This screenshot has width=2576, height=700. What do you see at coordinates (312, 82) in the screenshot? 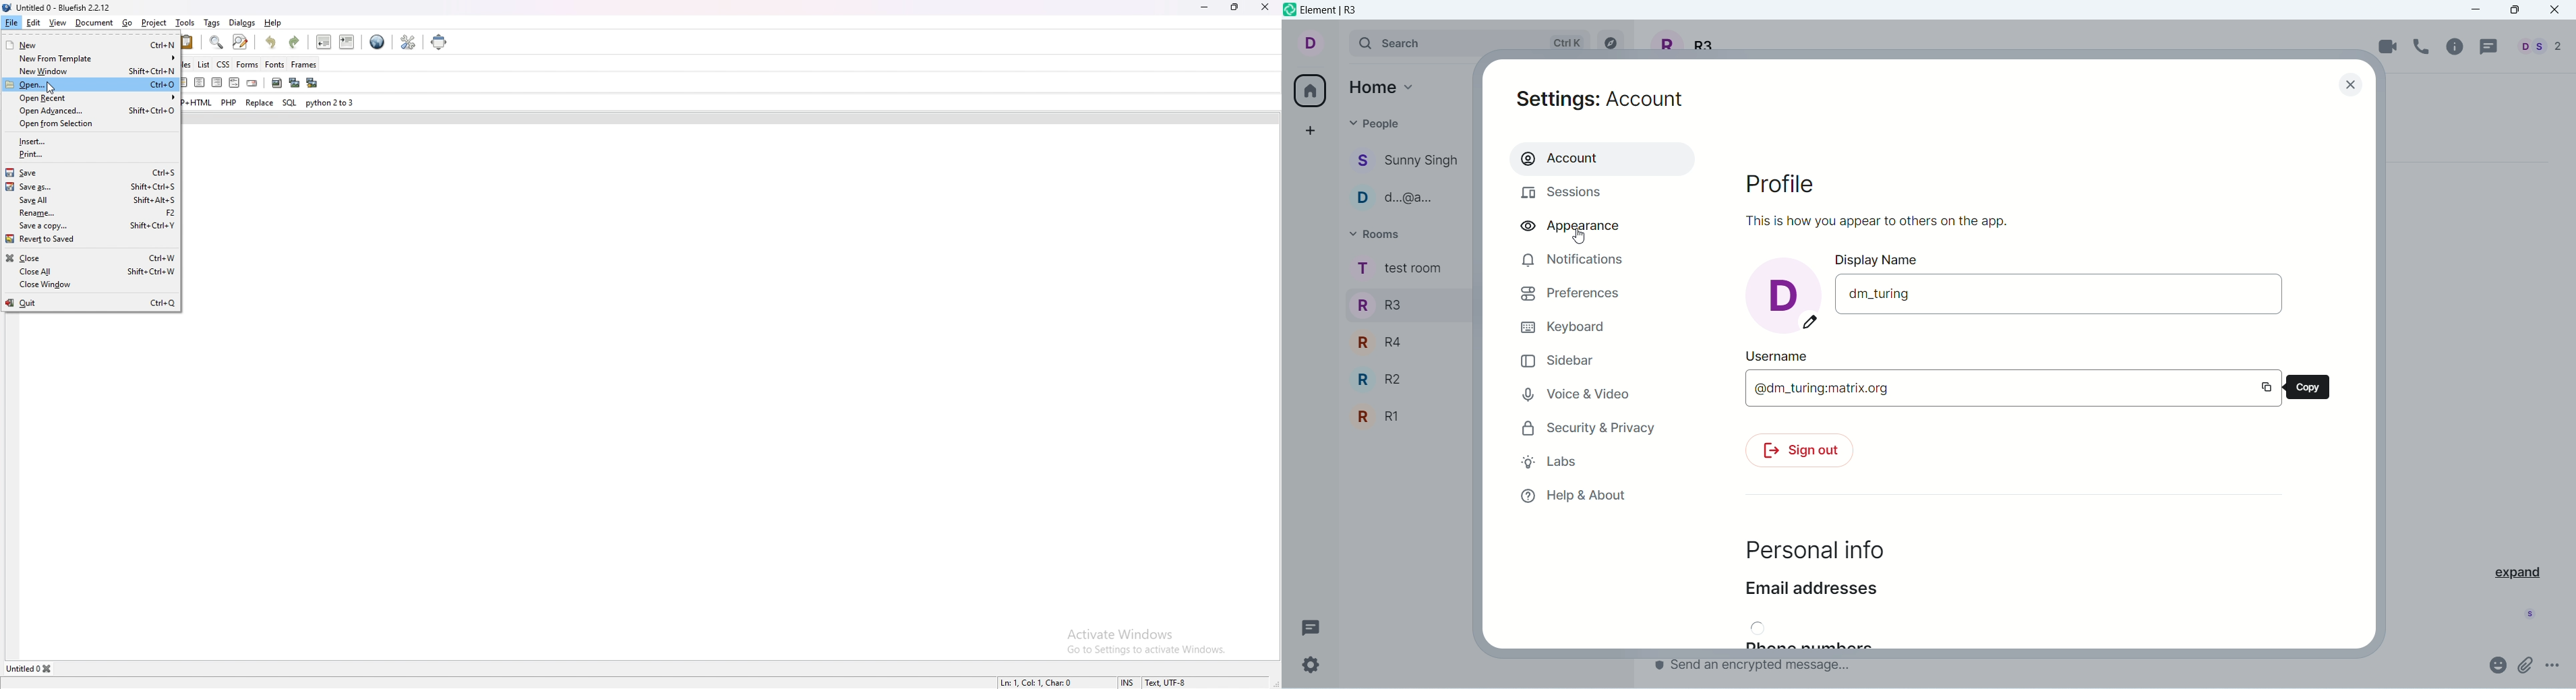
I see `multi thumbnail` at bounding box center [312, 82].